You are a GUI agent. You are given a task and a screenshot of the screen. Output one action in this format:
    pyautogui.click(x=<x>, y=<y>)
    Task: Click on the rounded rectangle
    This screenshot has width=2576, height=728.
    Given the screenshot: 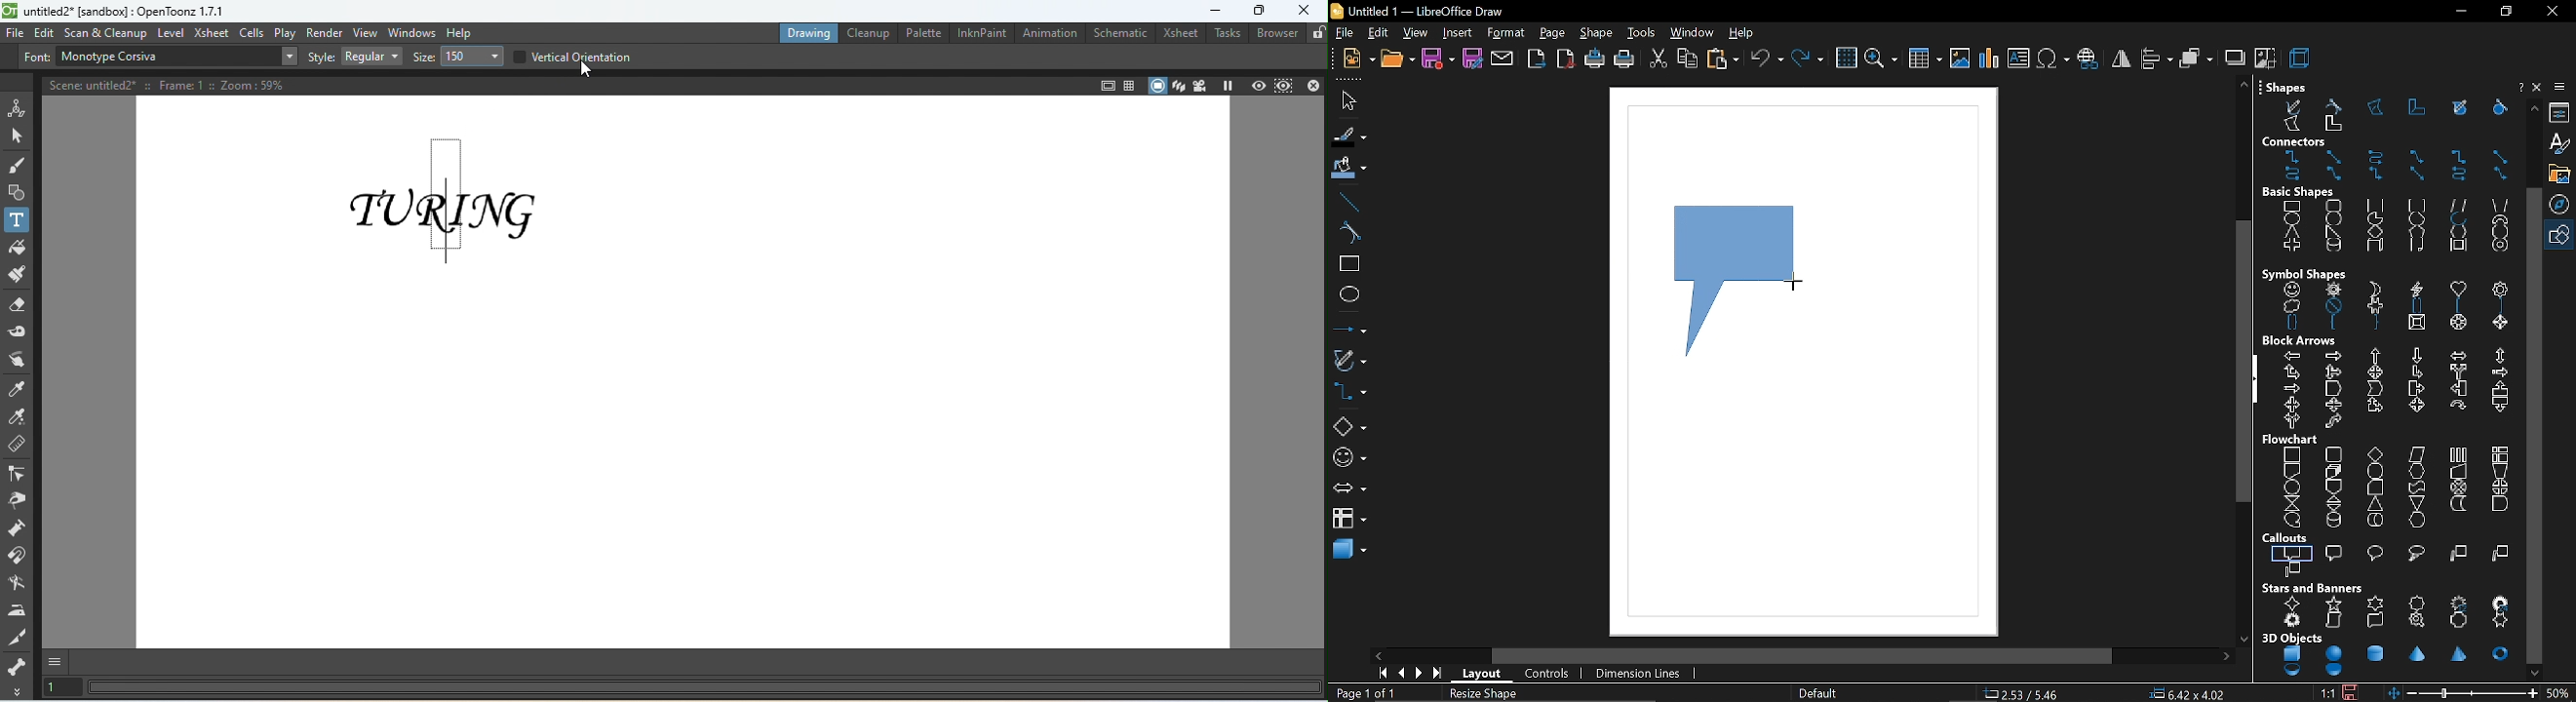 What is the action you would take?
    pyautogui.click(x=2332, y=206)
    